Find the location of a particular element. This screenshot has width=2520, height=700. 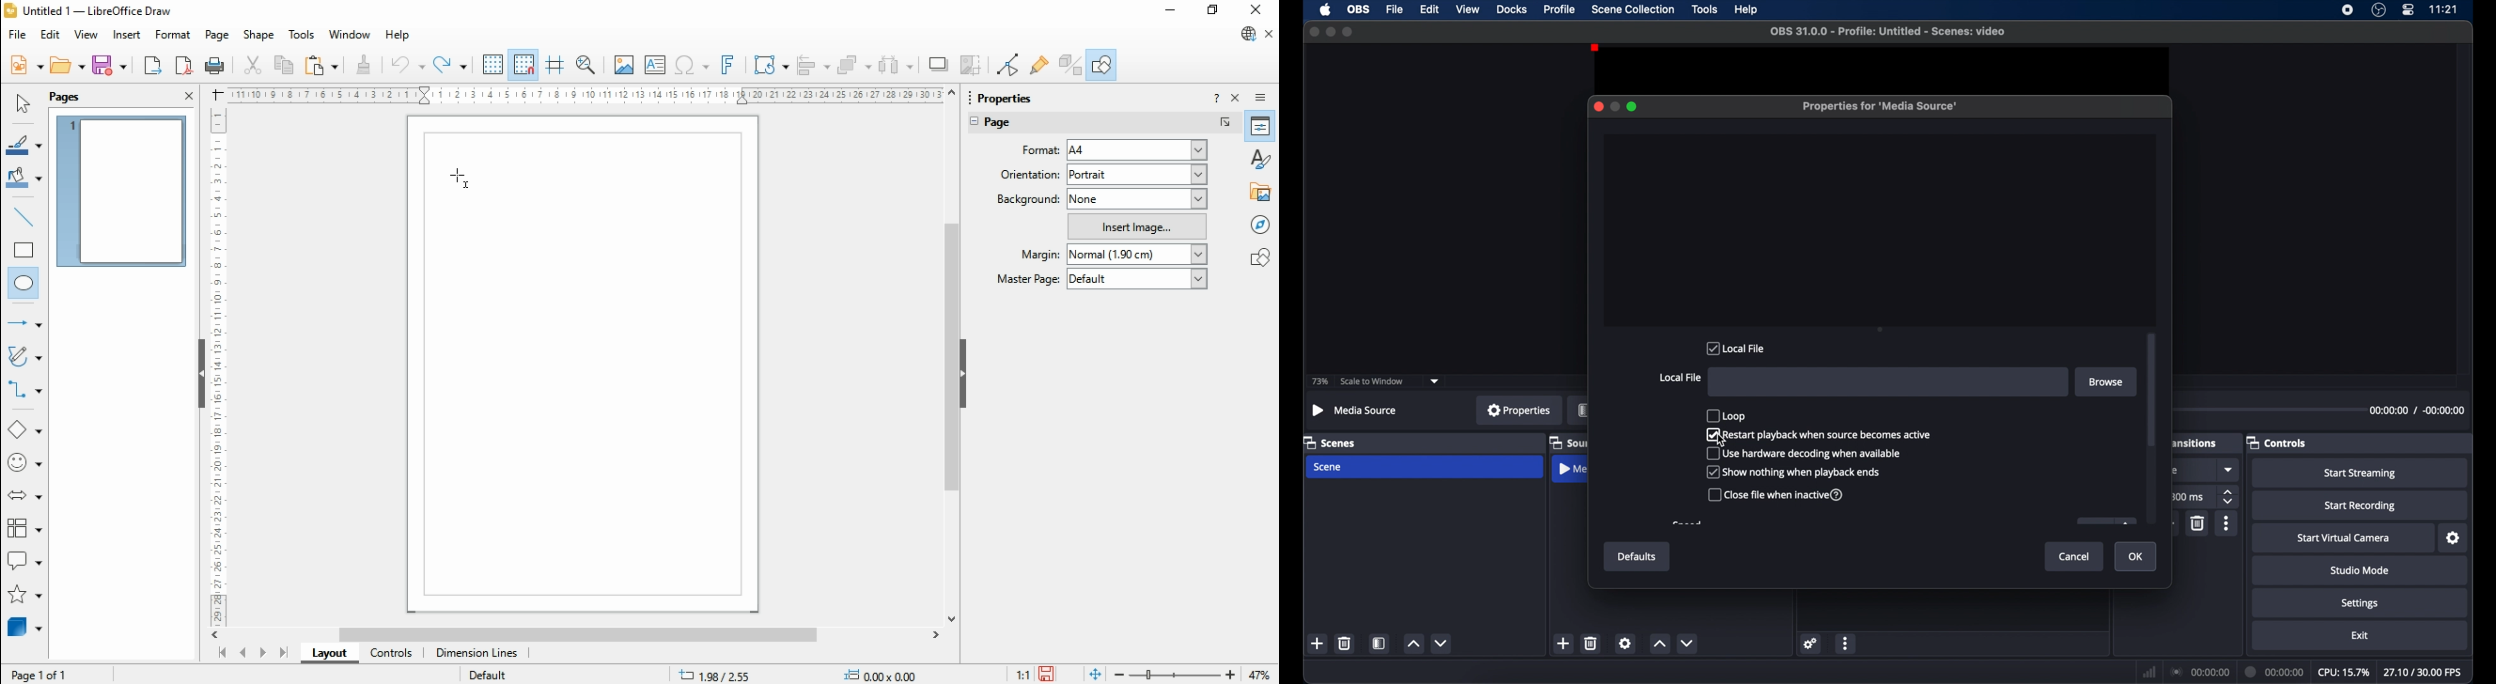

dropdown is located at coordinates (1435, 381).